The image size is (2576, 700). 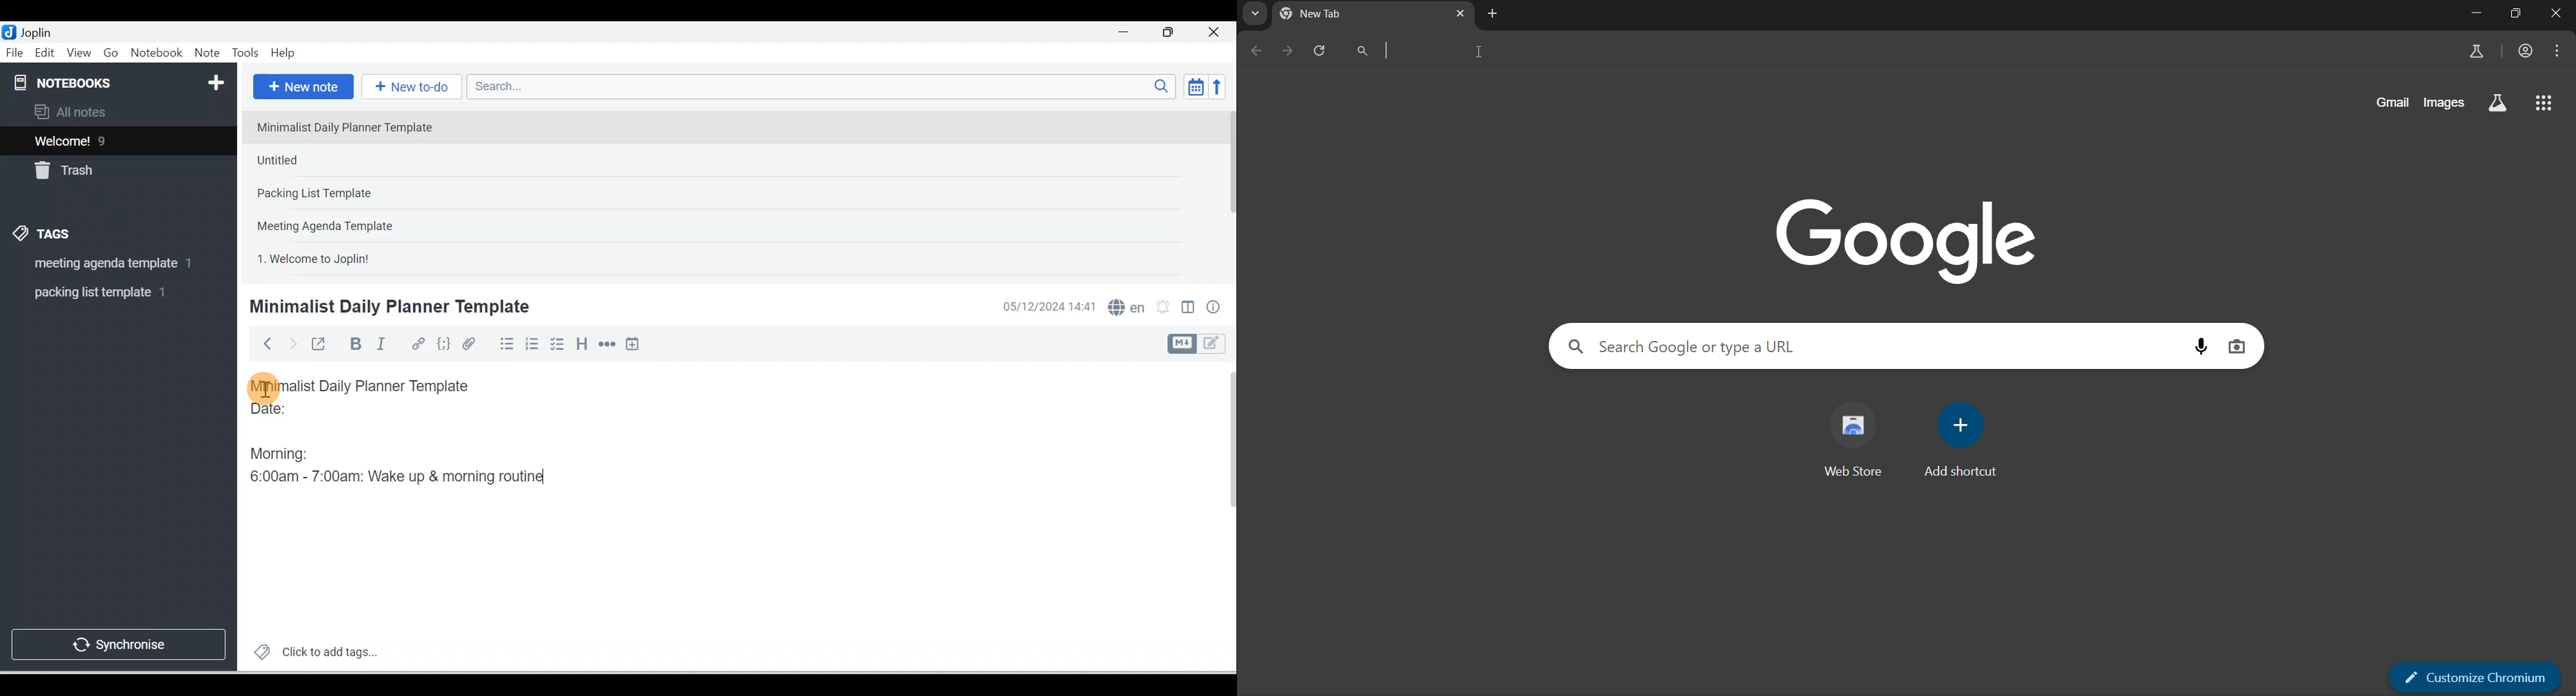 What do you see at coordinates (264, 387) in the screenshot?
I see `Cursor` at bounding box center [264, 387].